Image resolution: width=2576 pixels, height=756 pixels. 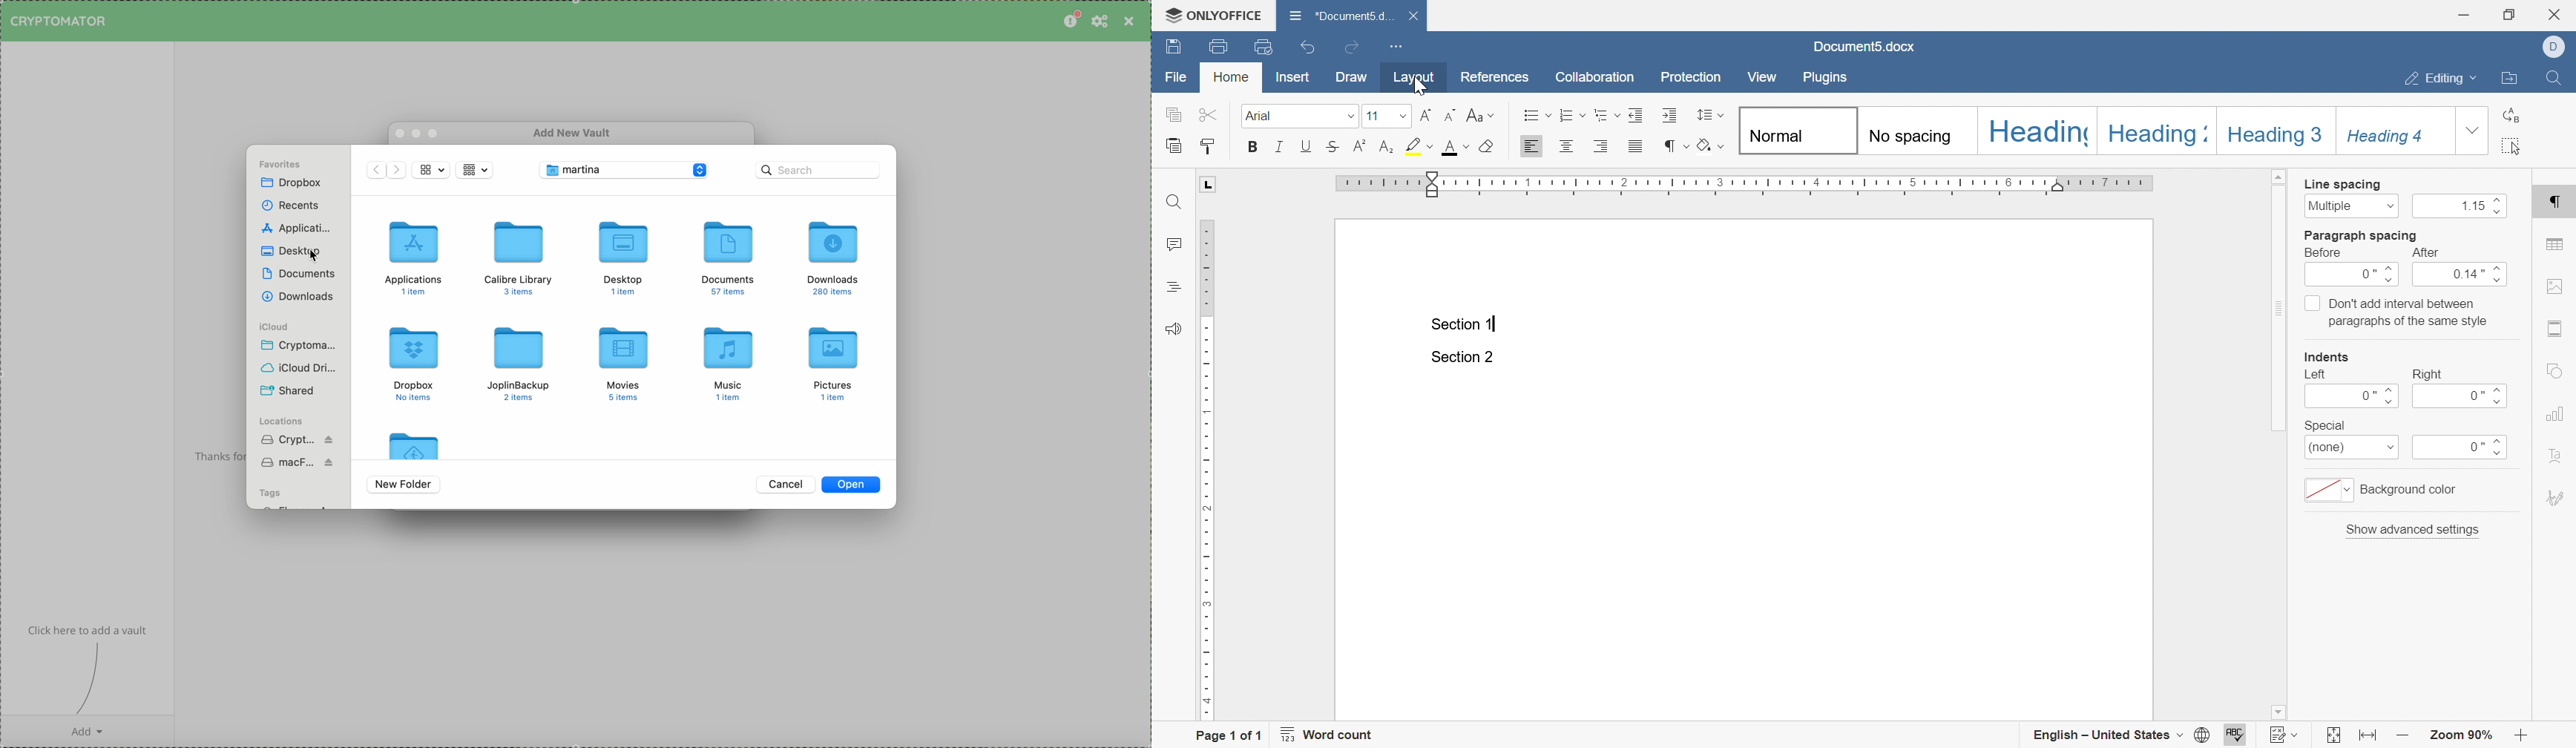 What do you see at coordinates (1672, 116) in the screenshot?
I see `Increase indent` at bounding box center [1672, 116].